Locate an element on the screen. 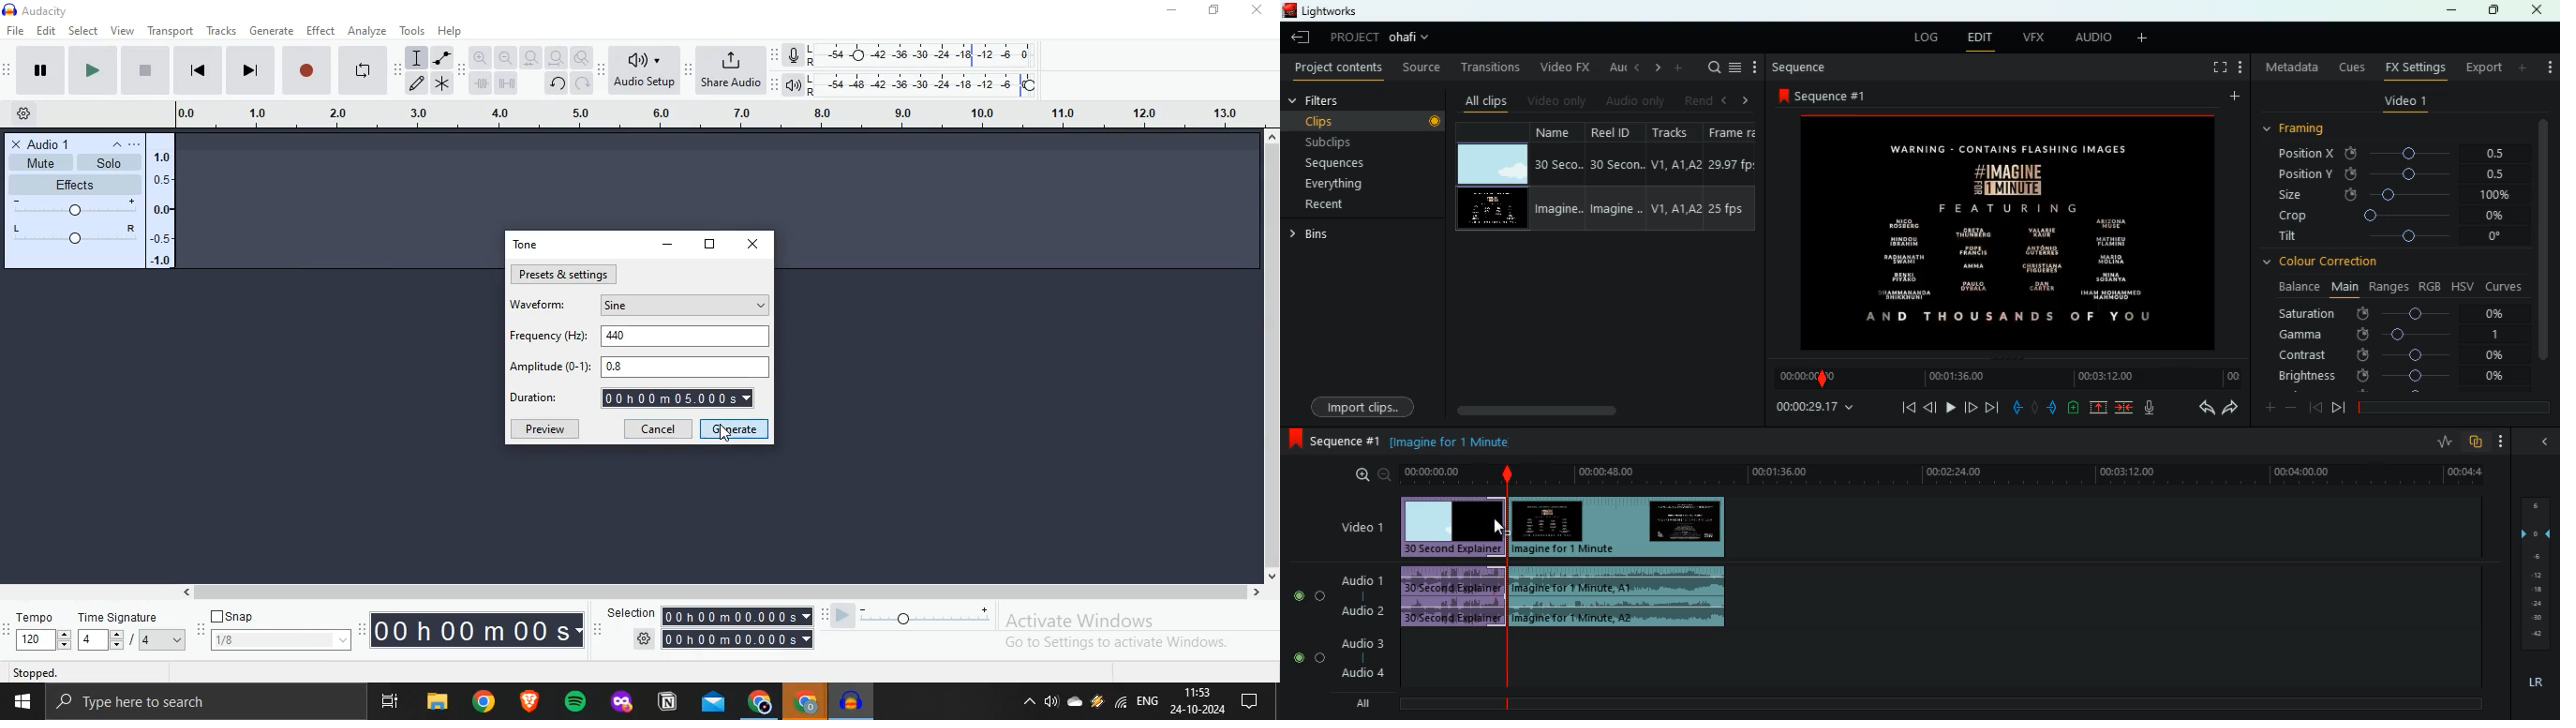  push is located at coordinates (2054, 409).